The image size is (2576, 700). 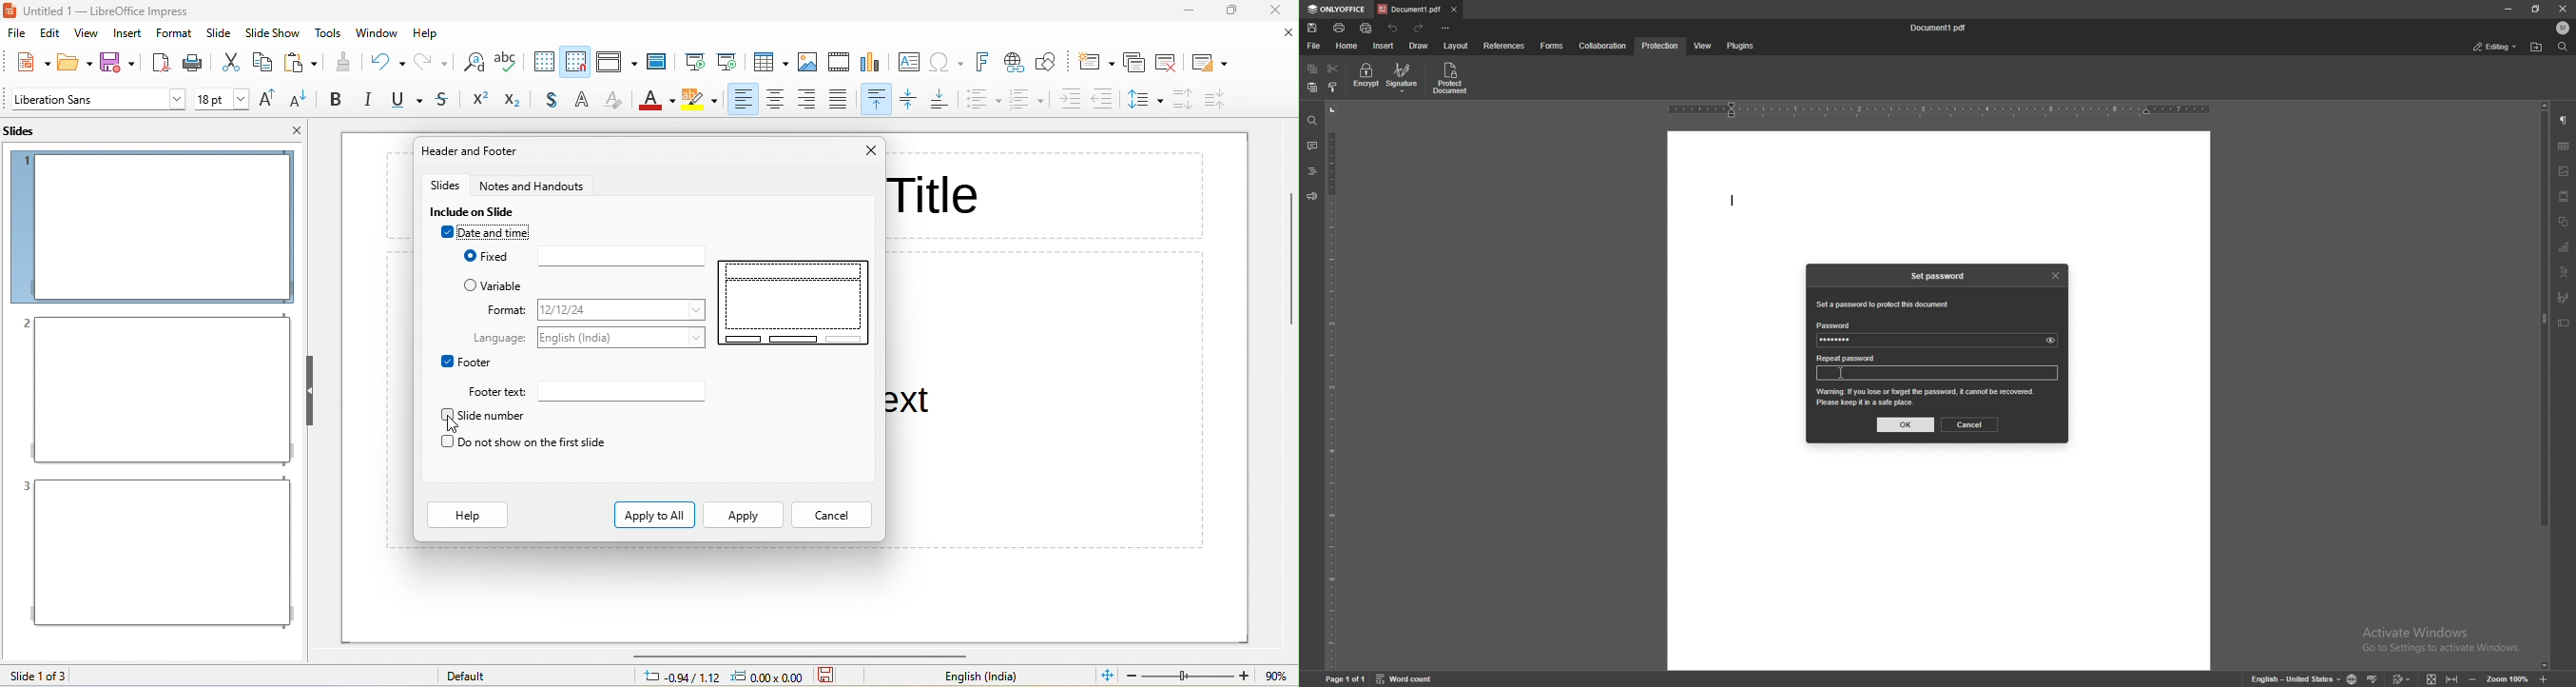 What do you see at coordinates (871, 150) in the screenshot?
I see `close` at bounding box center [871, 150].